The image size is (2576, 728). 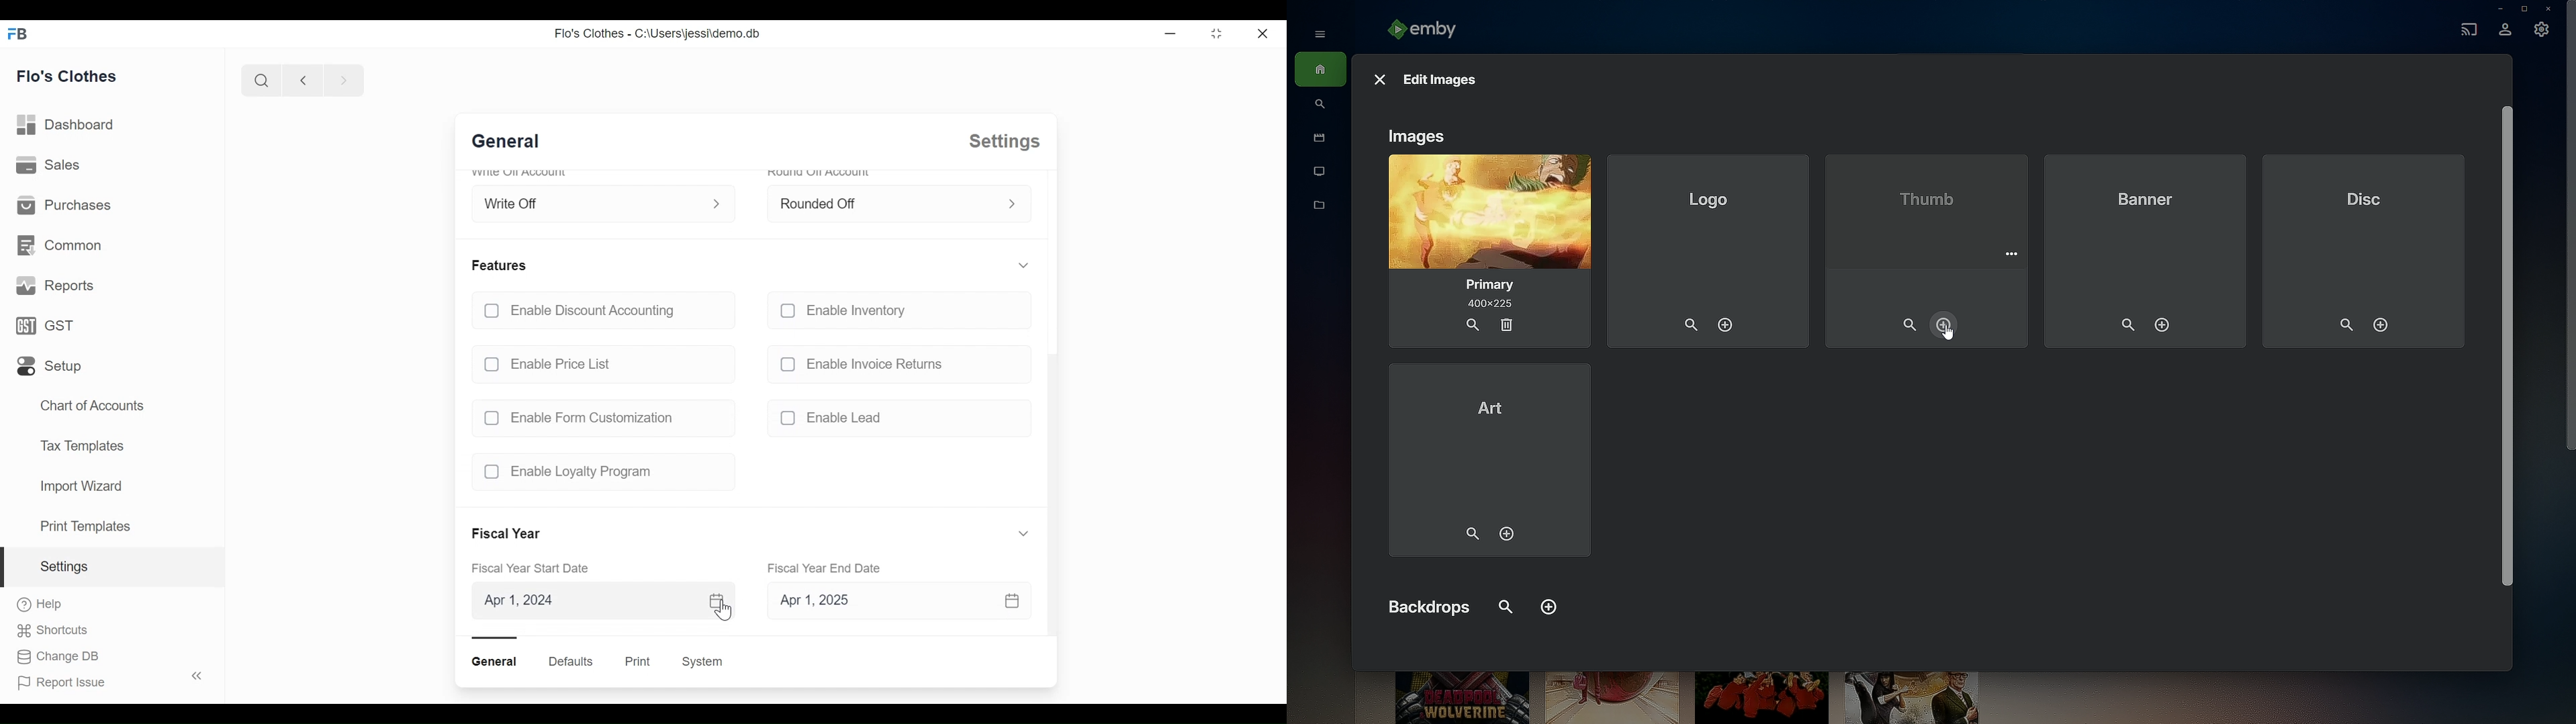 I want to click on Chart of Accounts, so click(x=92, y=404).